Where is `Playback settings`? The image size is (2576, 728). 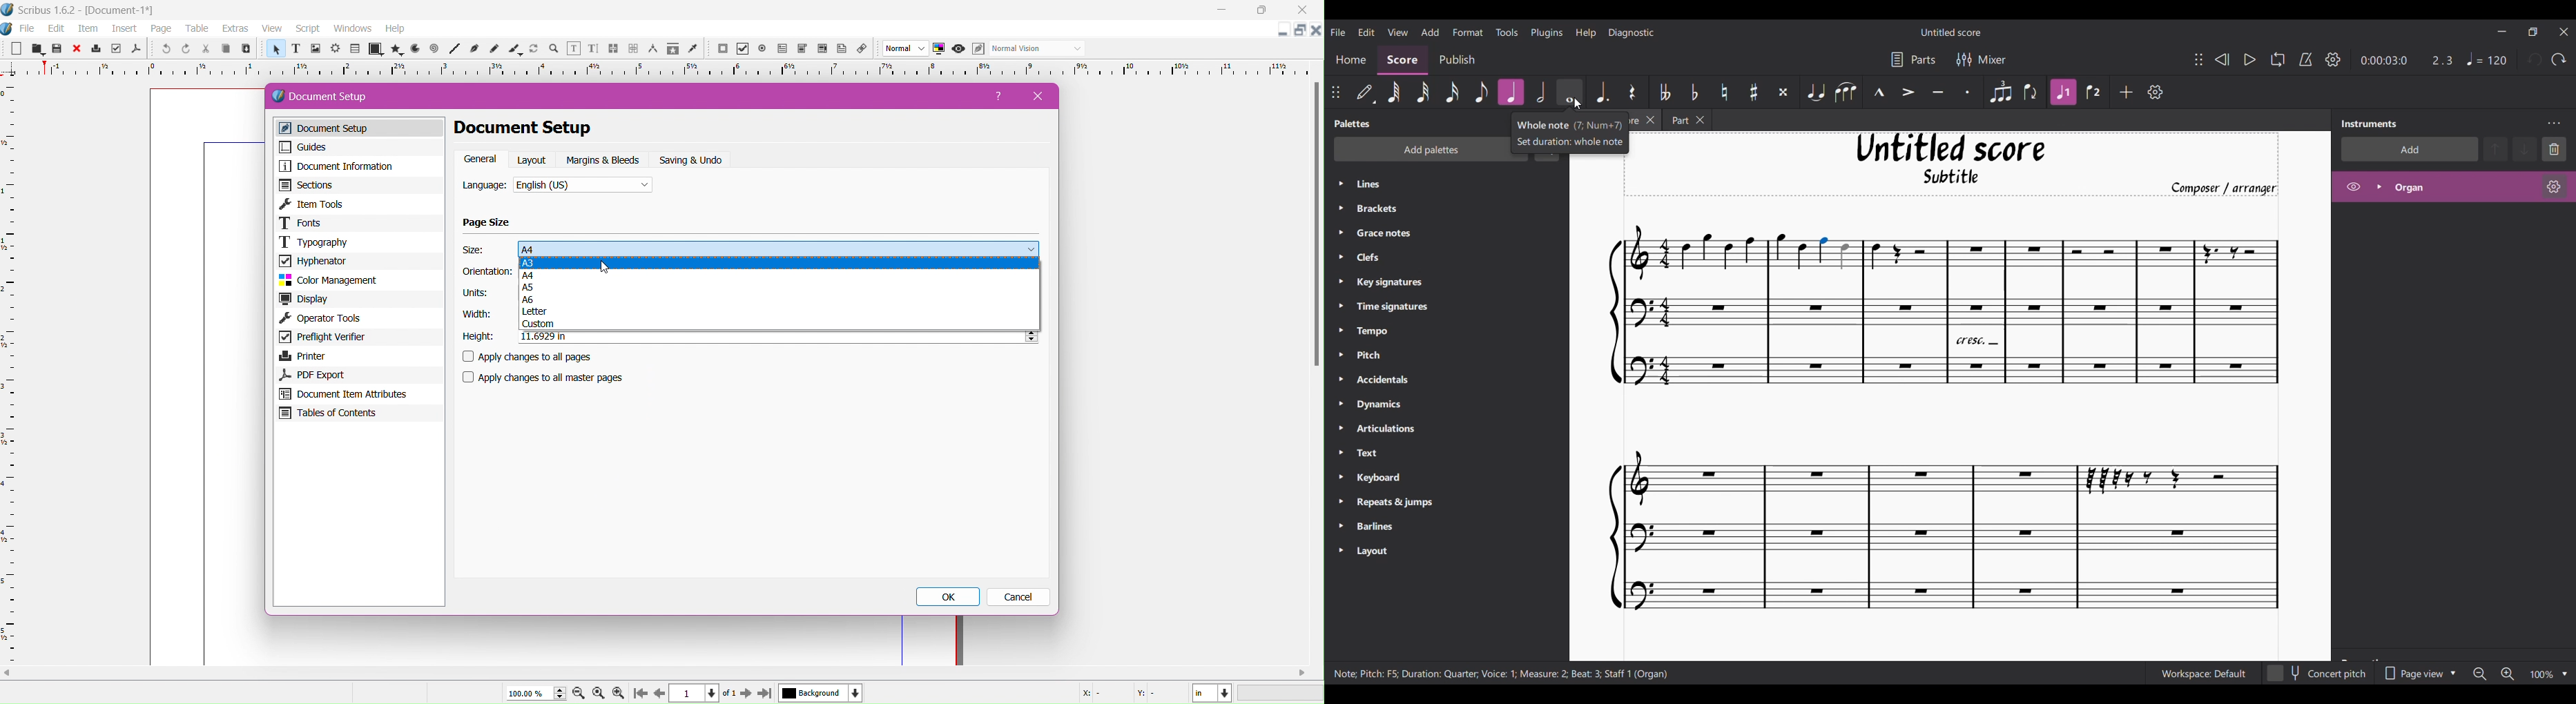
Playback settings is located at coordinates (2333, 59).